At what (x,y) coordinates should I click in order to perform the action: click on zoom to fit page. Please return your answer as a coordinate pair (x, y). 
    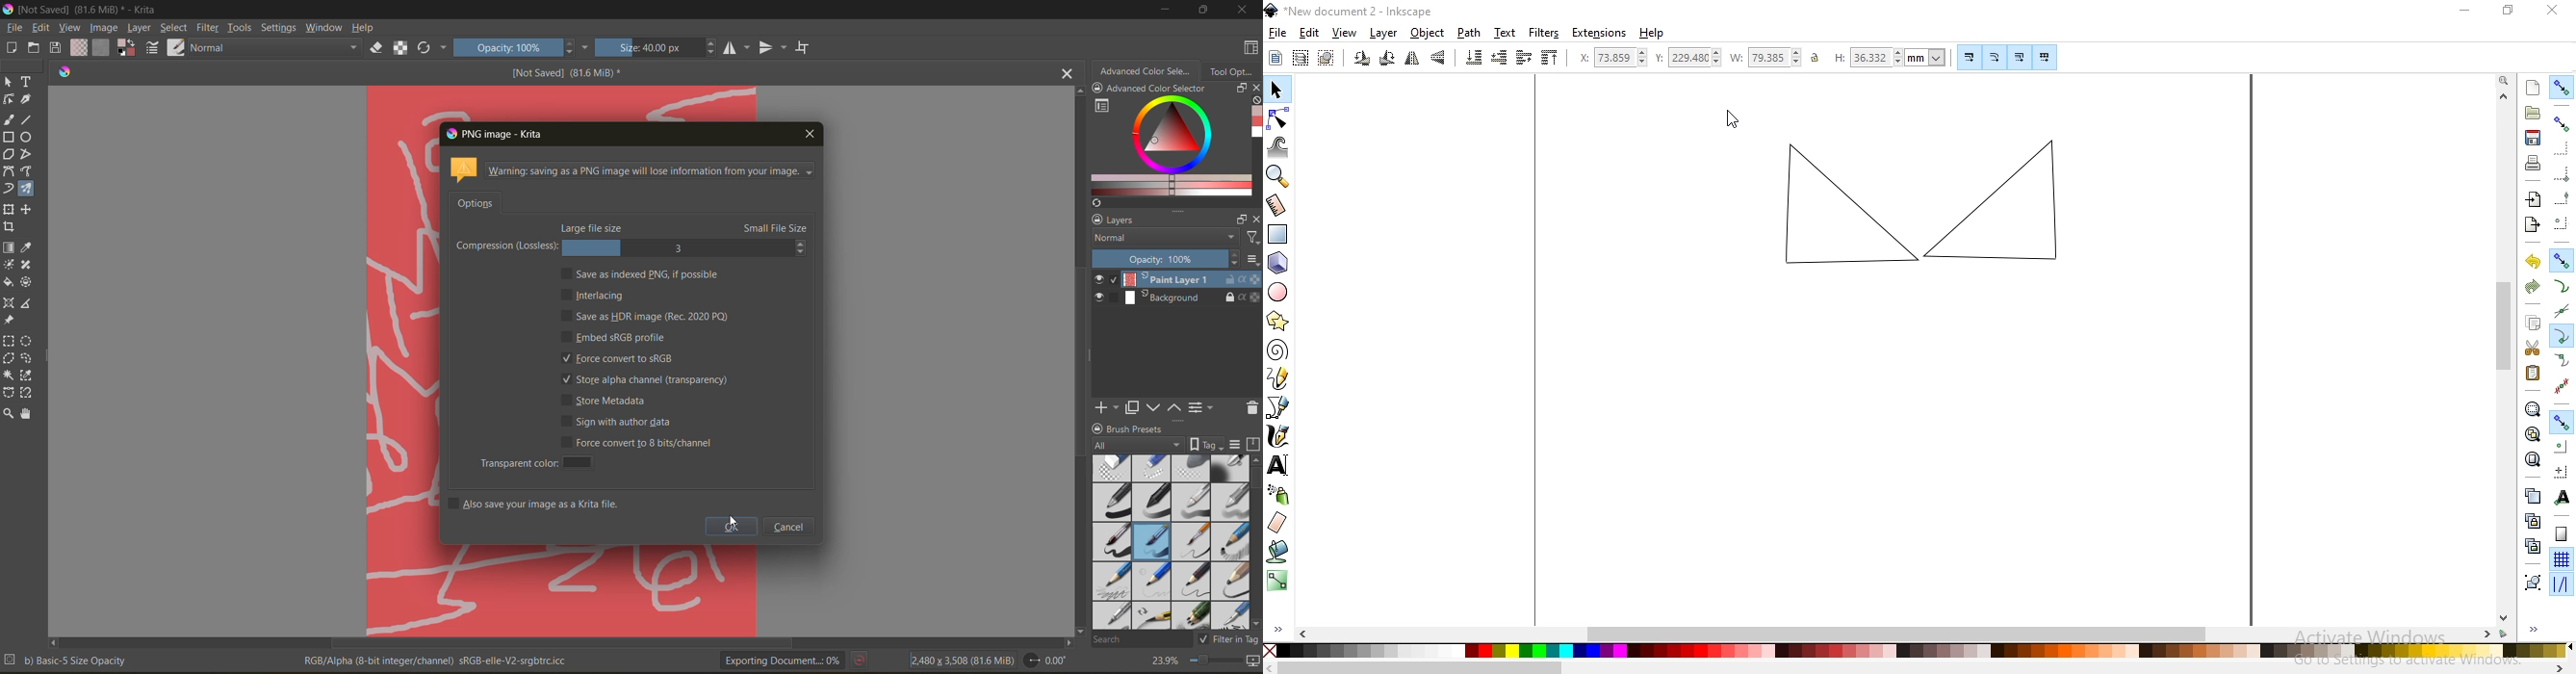
    Looking at the image, I should click on (2533, 459).